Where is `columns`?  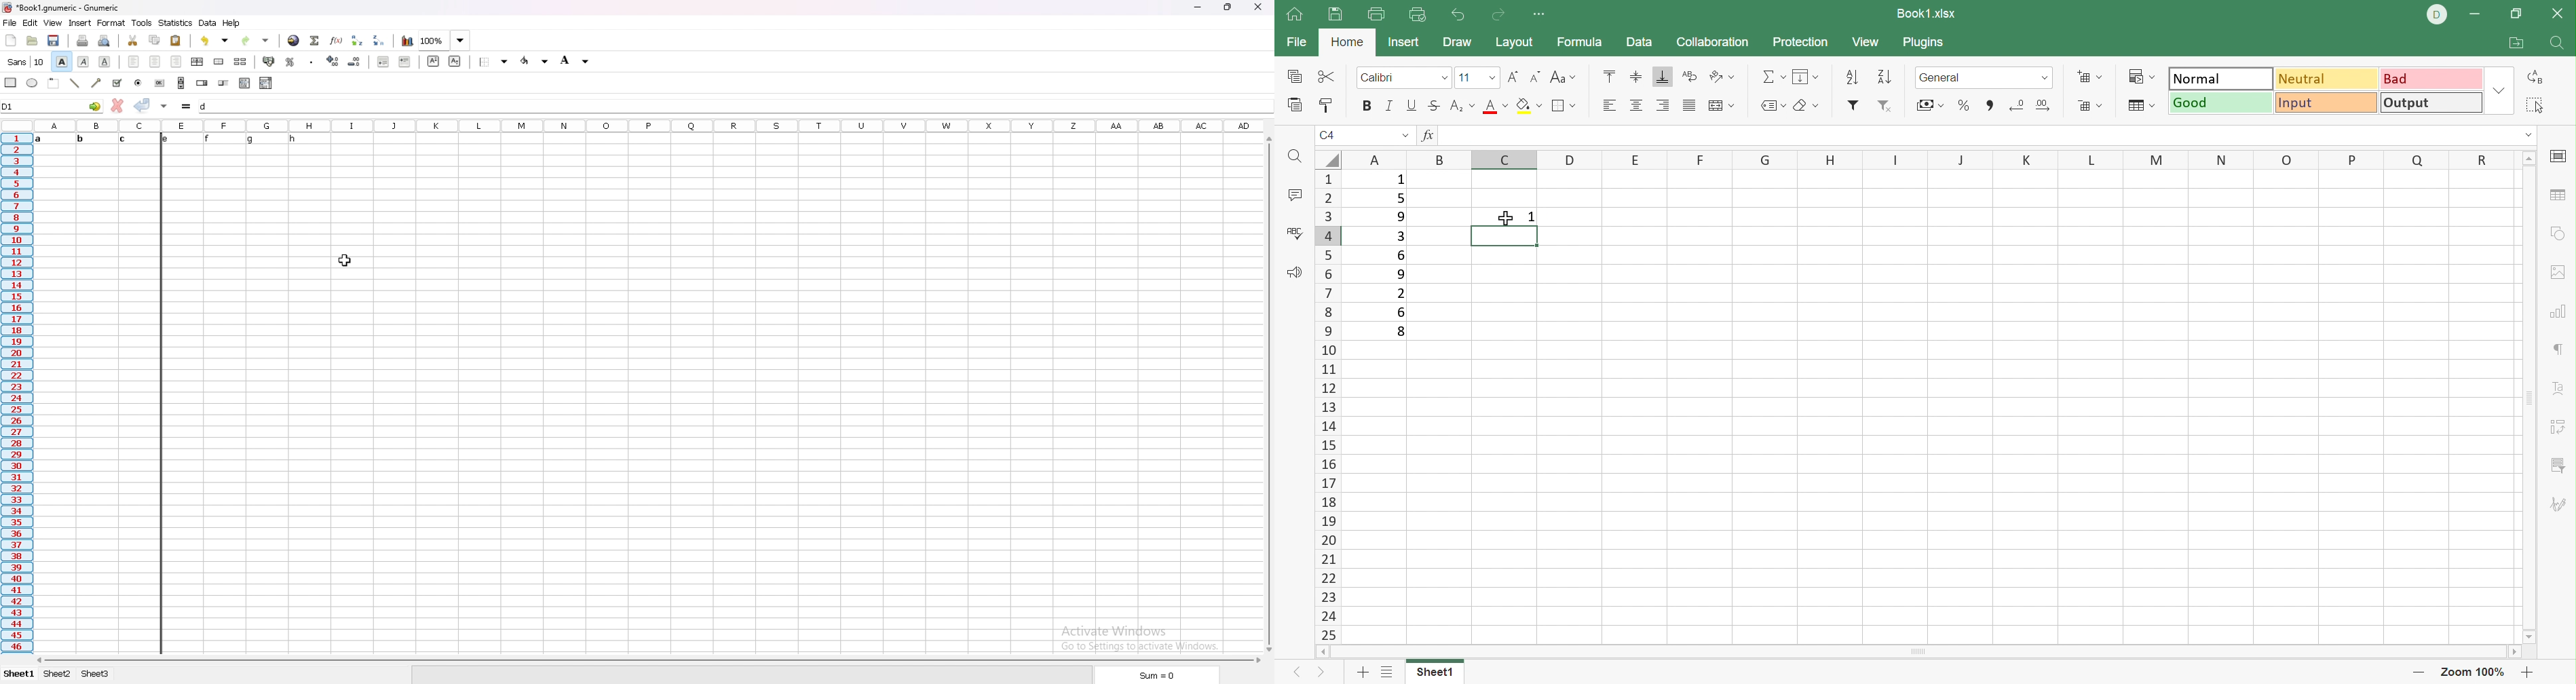 columns is located at coordinates (648, 125).